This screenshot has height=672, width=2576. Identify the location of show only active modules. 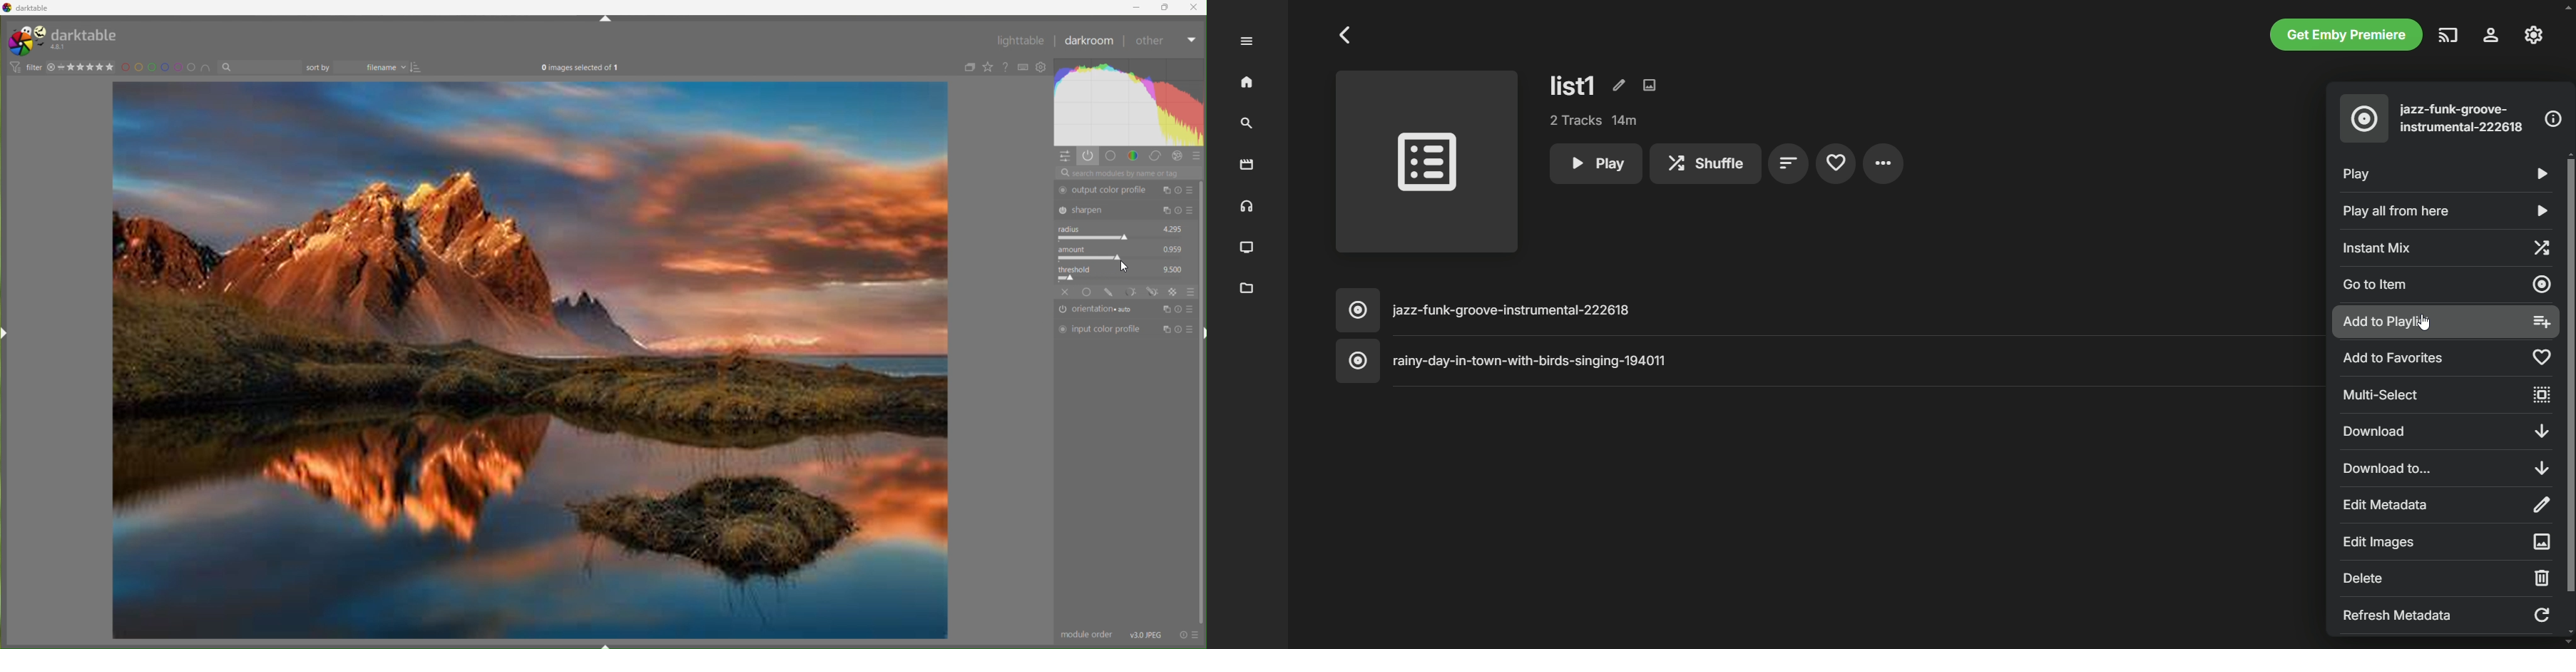
(1090, 156).